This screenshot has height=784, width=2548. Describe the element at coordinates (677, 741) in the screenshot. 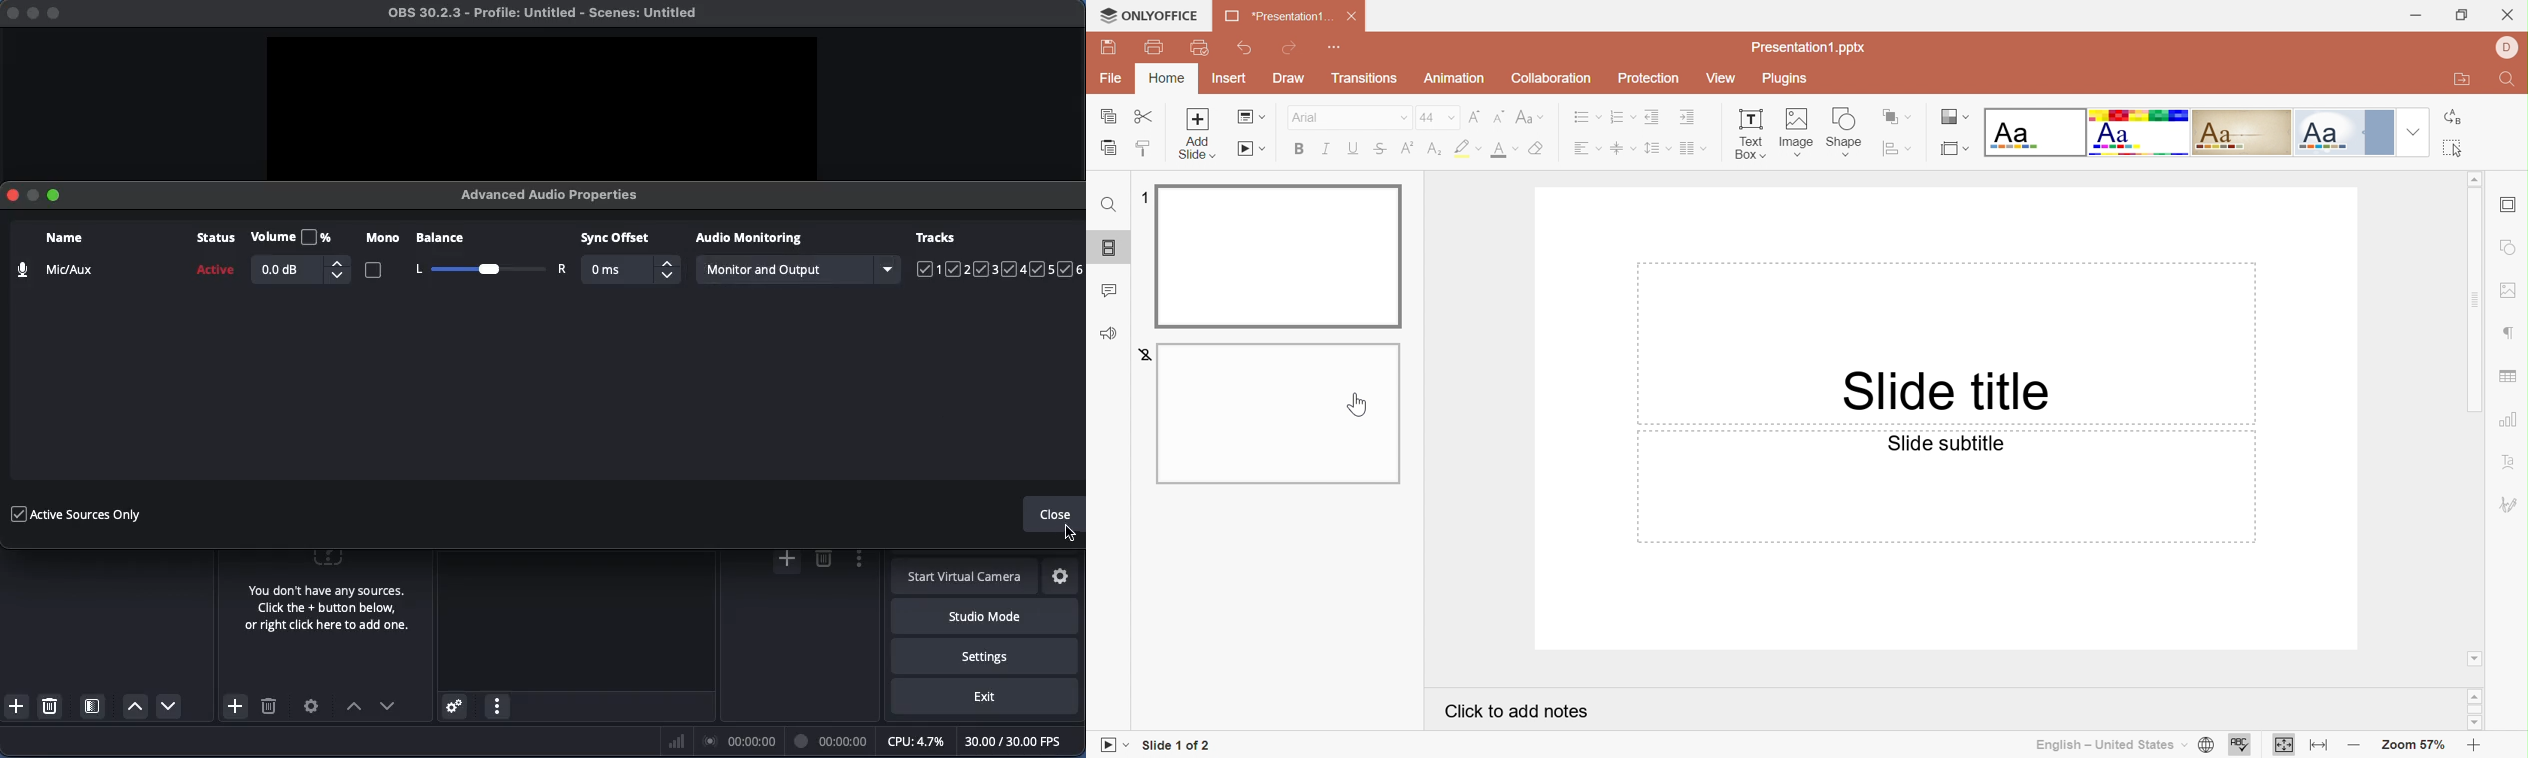

I see `Bars` at that location.